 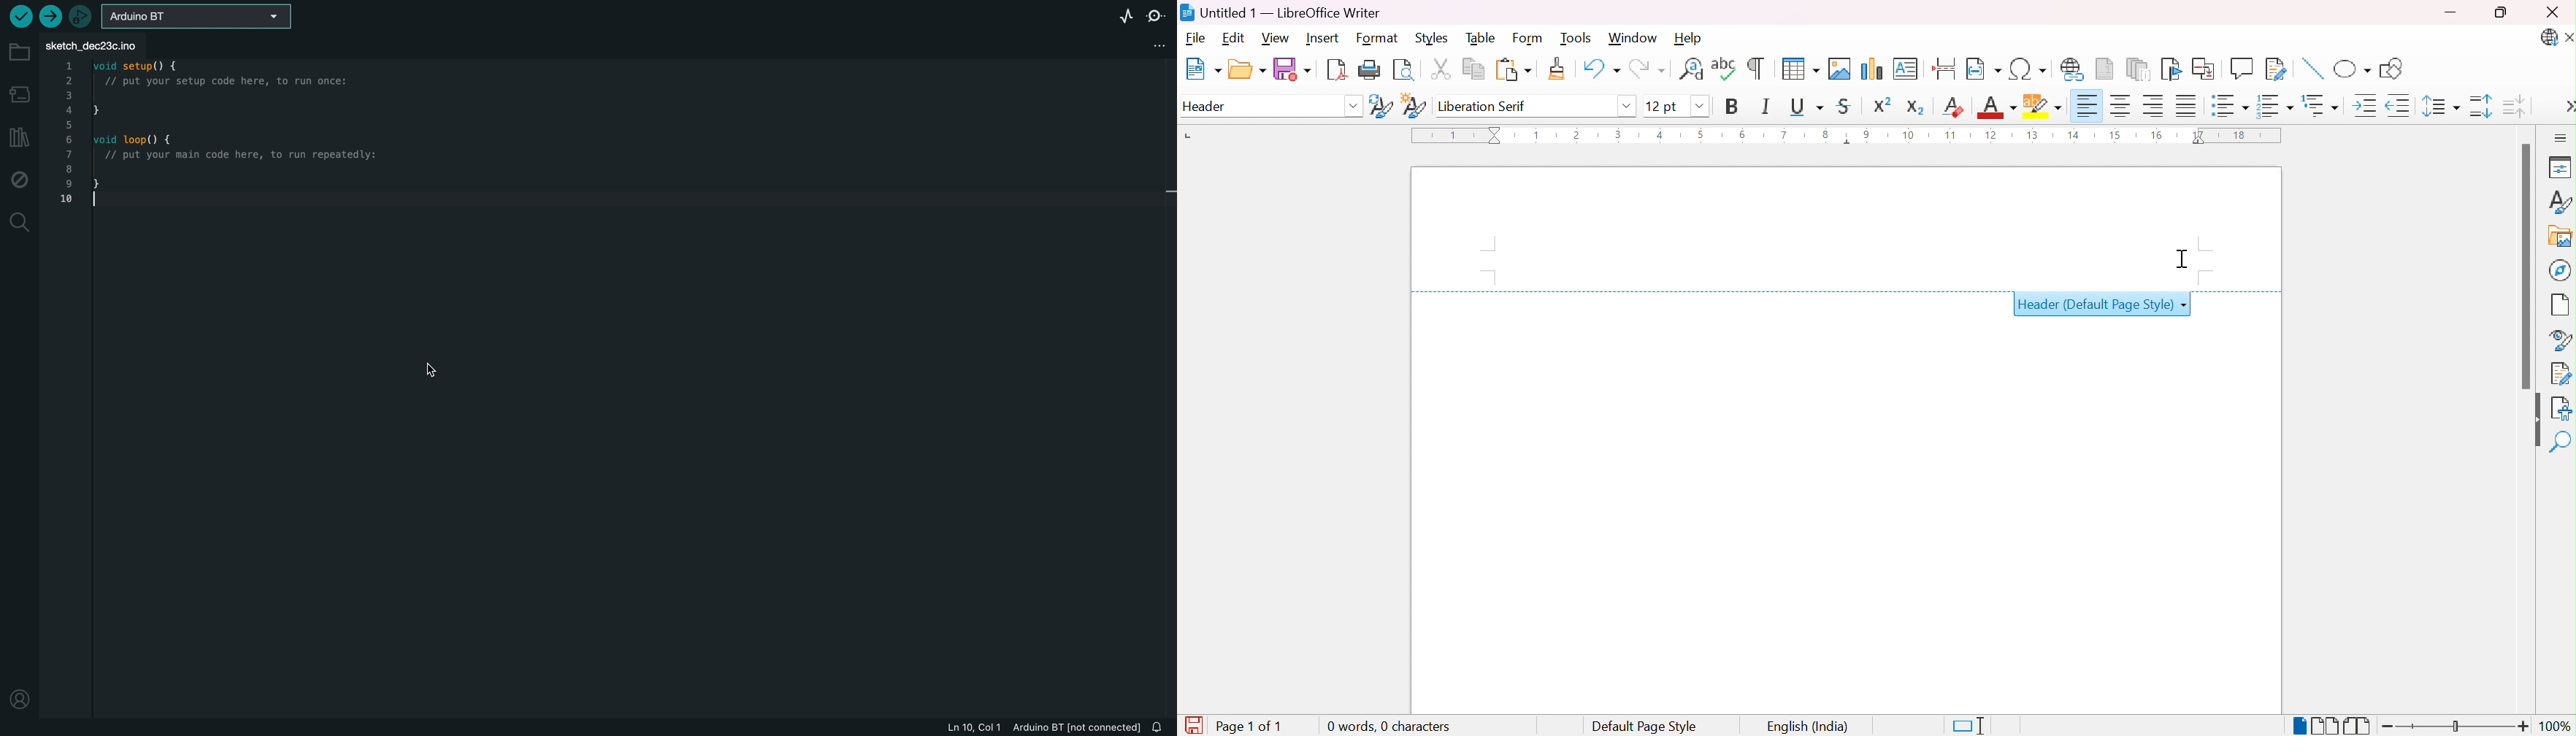 What do you see at coordinates (2044, 106) in the screenshot?
I see `Character highlighting color` at bounding box center [2044, 106].